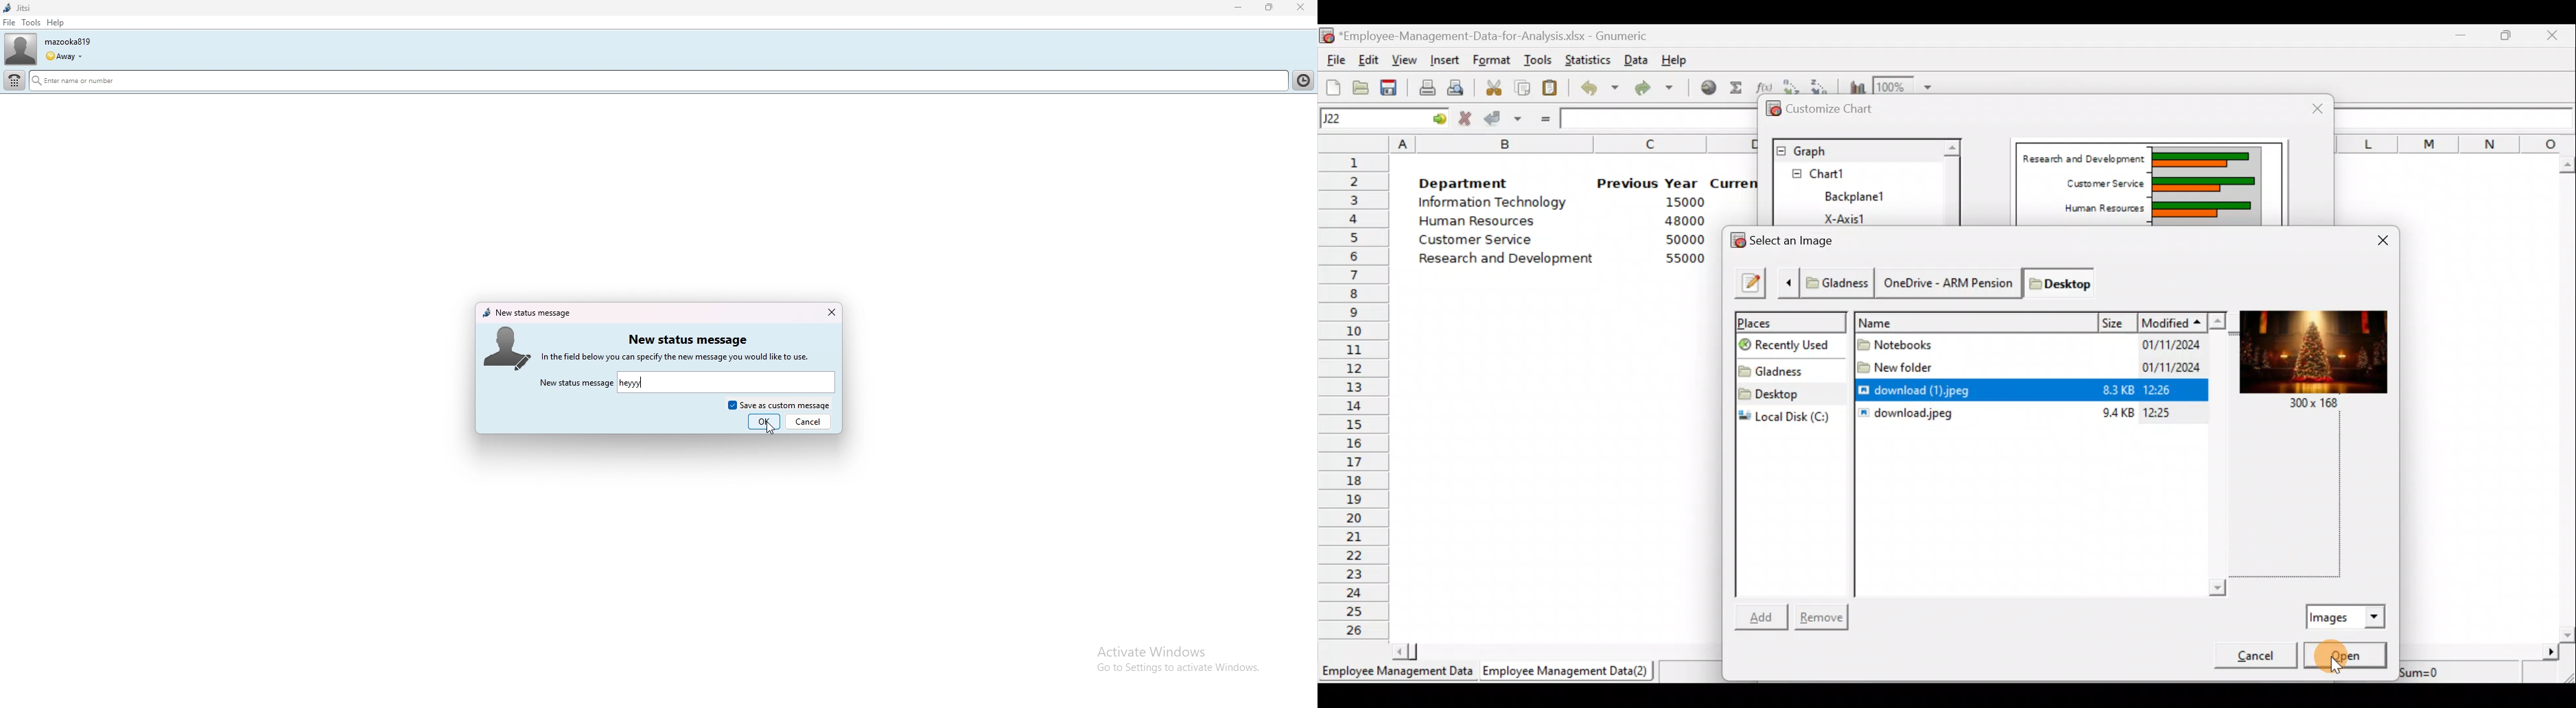 This screenshot has width=2576, height=728. Describe the element at coordinates (779, 403) in the screenshot. I see `save as custom message` at that location.